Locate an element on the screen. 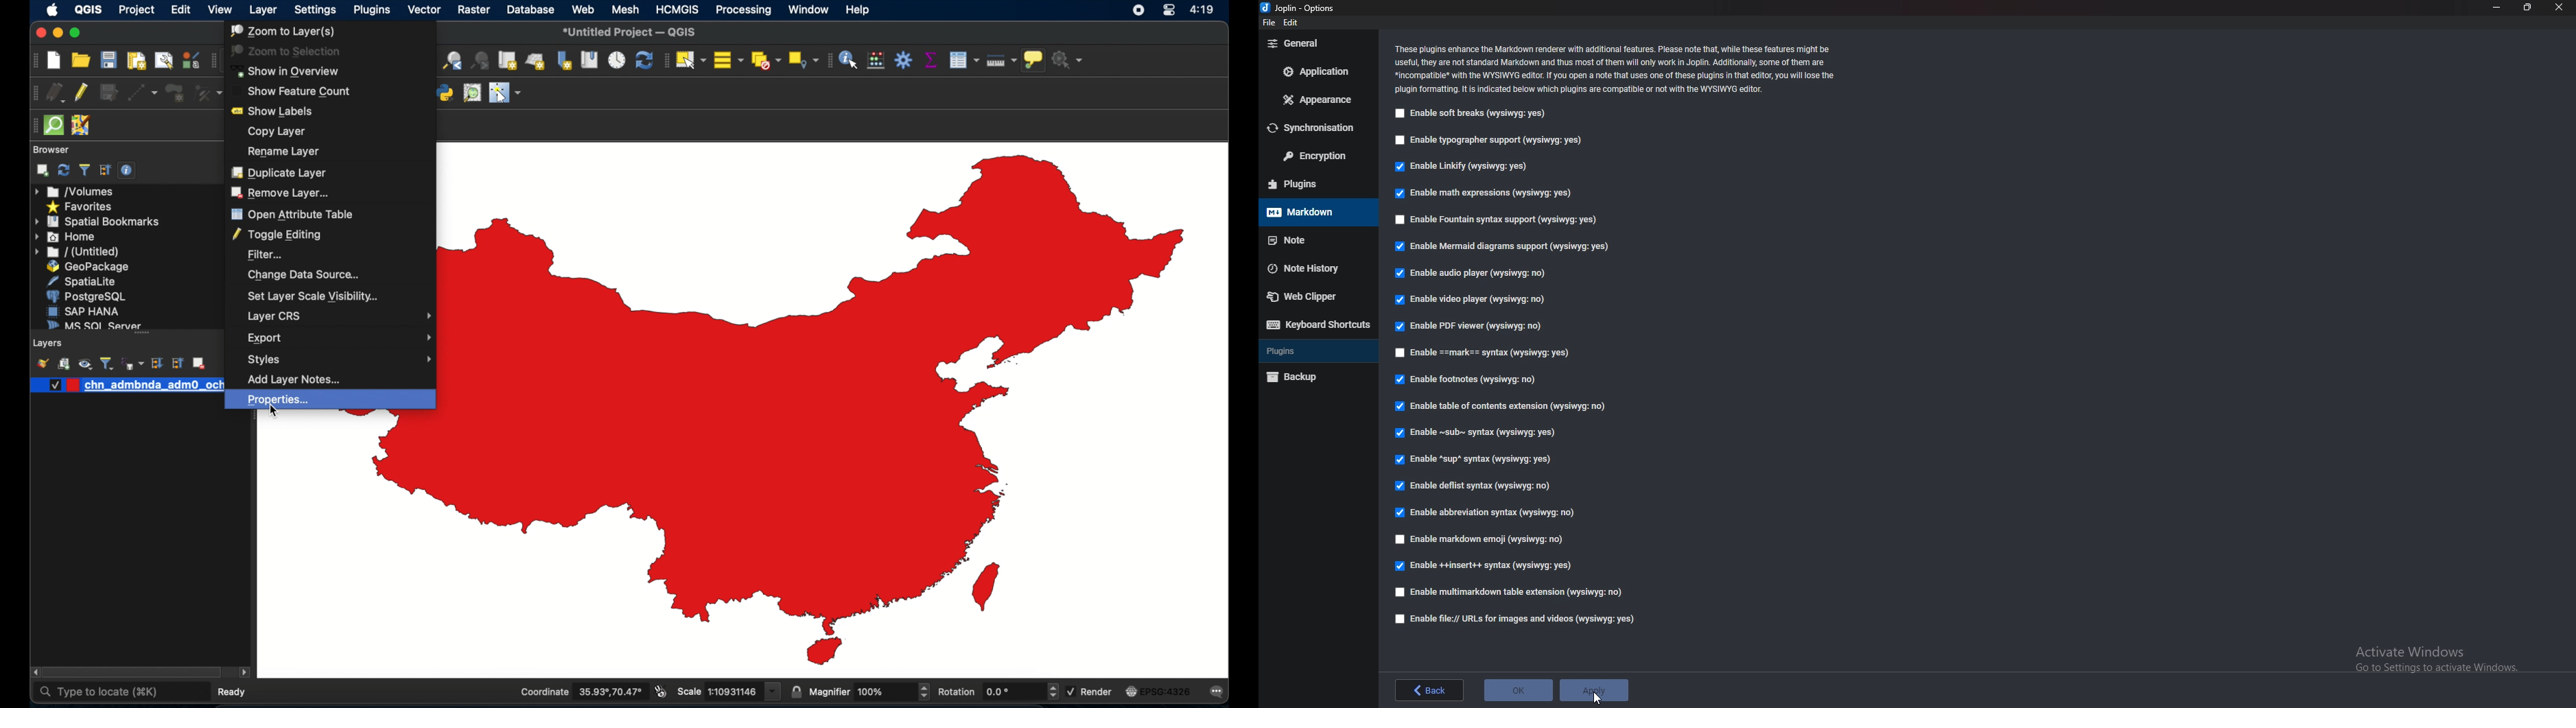 The width and height of the screenshot is (2576, 728). open attributes table is located at coordinates (964, 60).